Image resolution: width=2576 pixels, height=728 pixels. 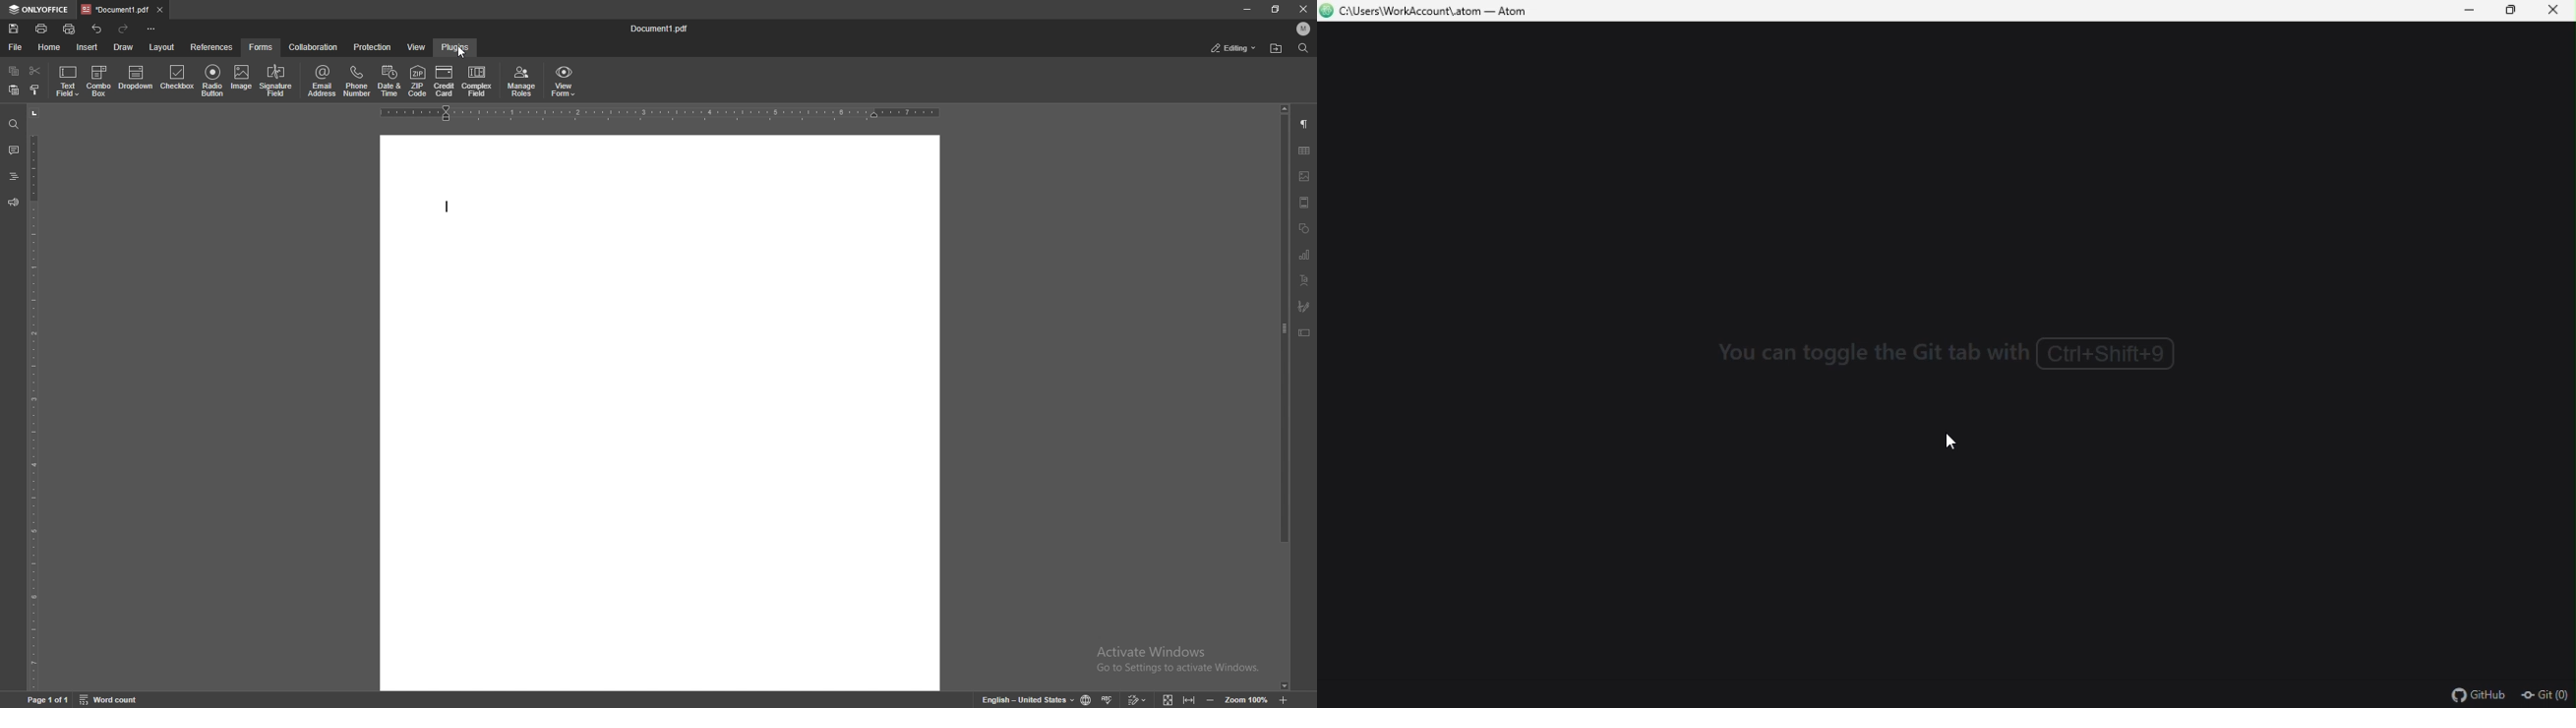 I want to click on collaboration, so click(x=314, y=47).